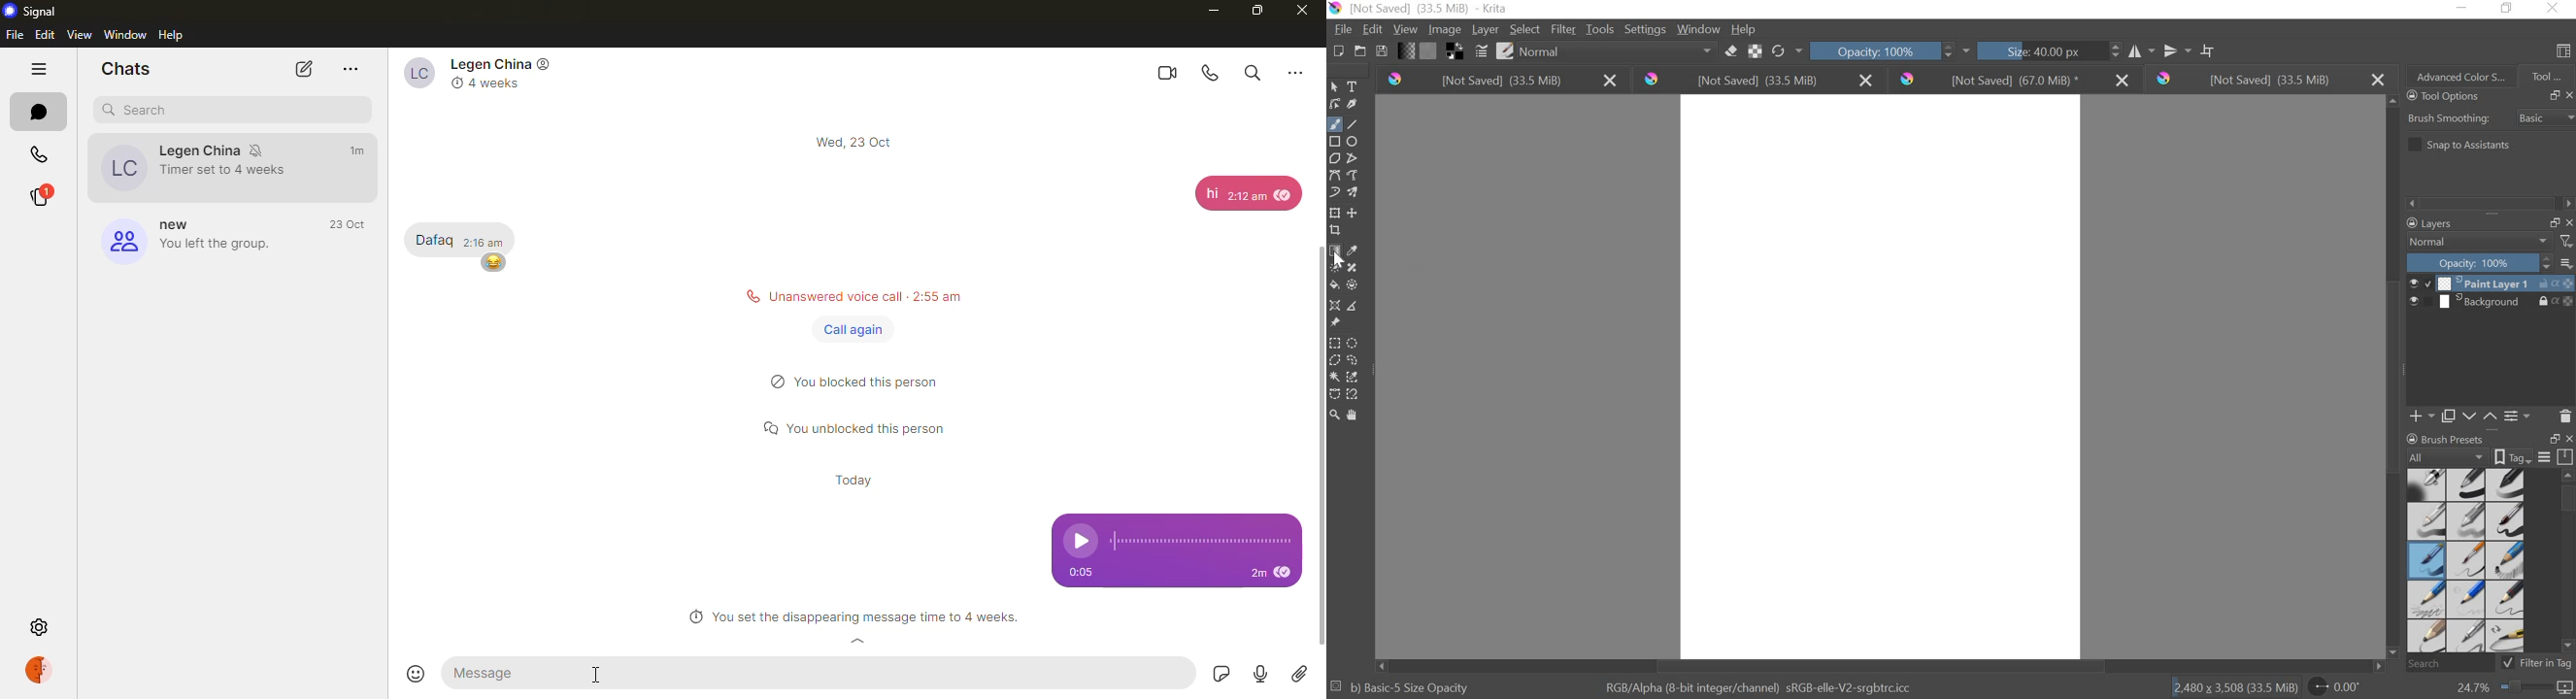 The width and height of the screenshot is (2576, 700). What do you see at coordinates (857, 142) in the screenshot?
I see `wed, 23 oct` at bounding box center [857, 142].